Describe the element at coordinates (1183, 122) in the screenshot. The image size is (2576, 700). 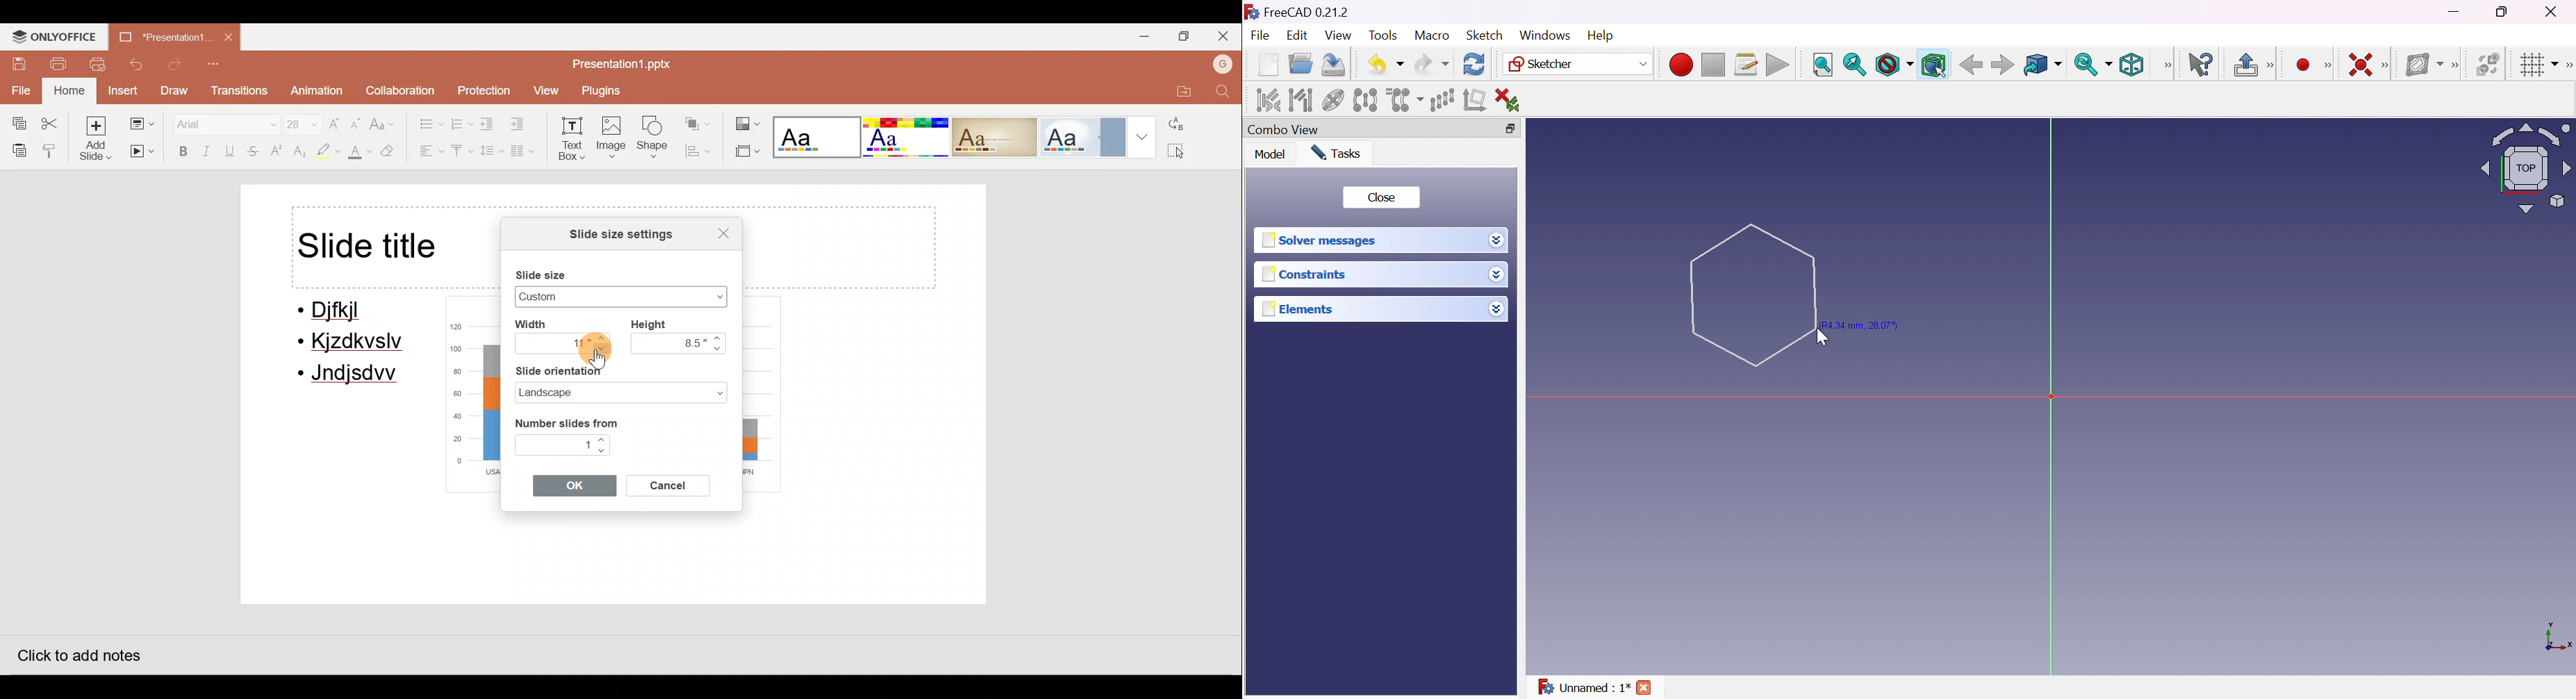
I see `Replace` at that location.